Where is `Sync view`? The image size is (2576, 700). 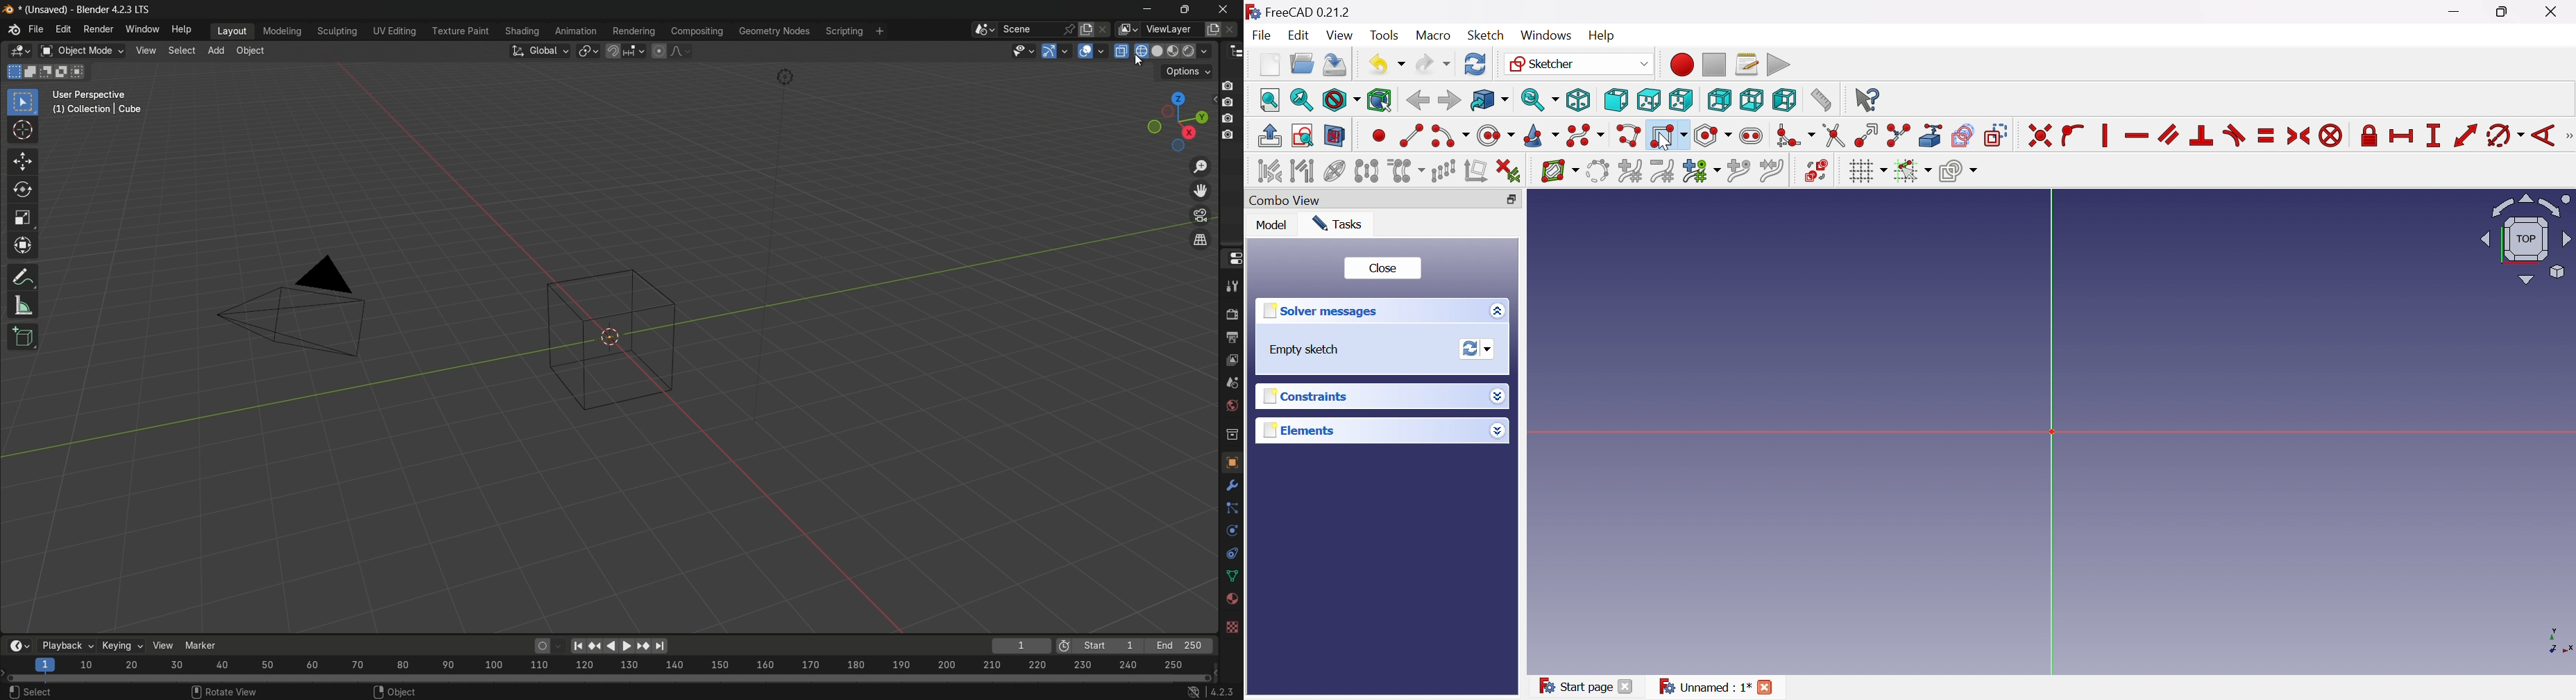
Sync view is located at coordinates (1540, 100).